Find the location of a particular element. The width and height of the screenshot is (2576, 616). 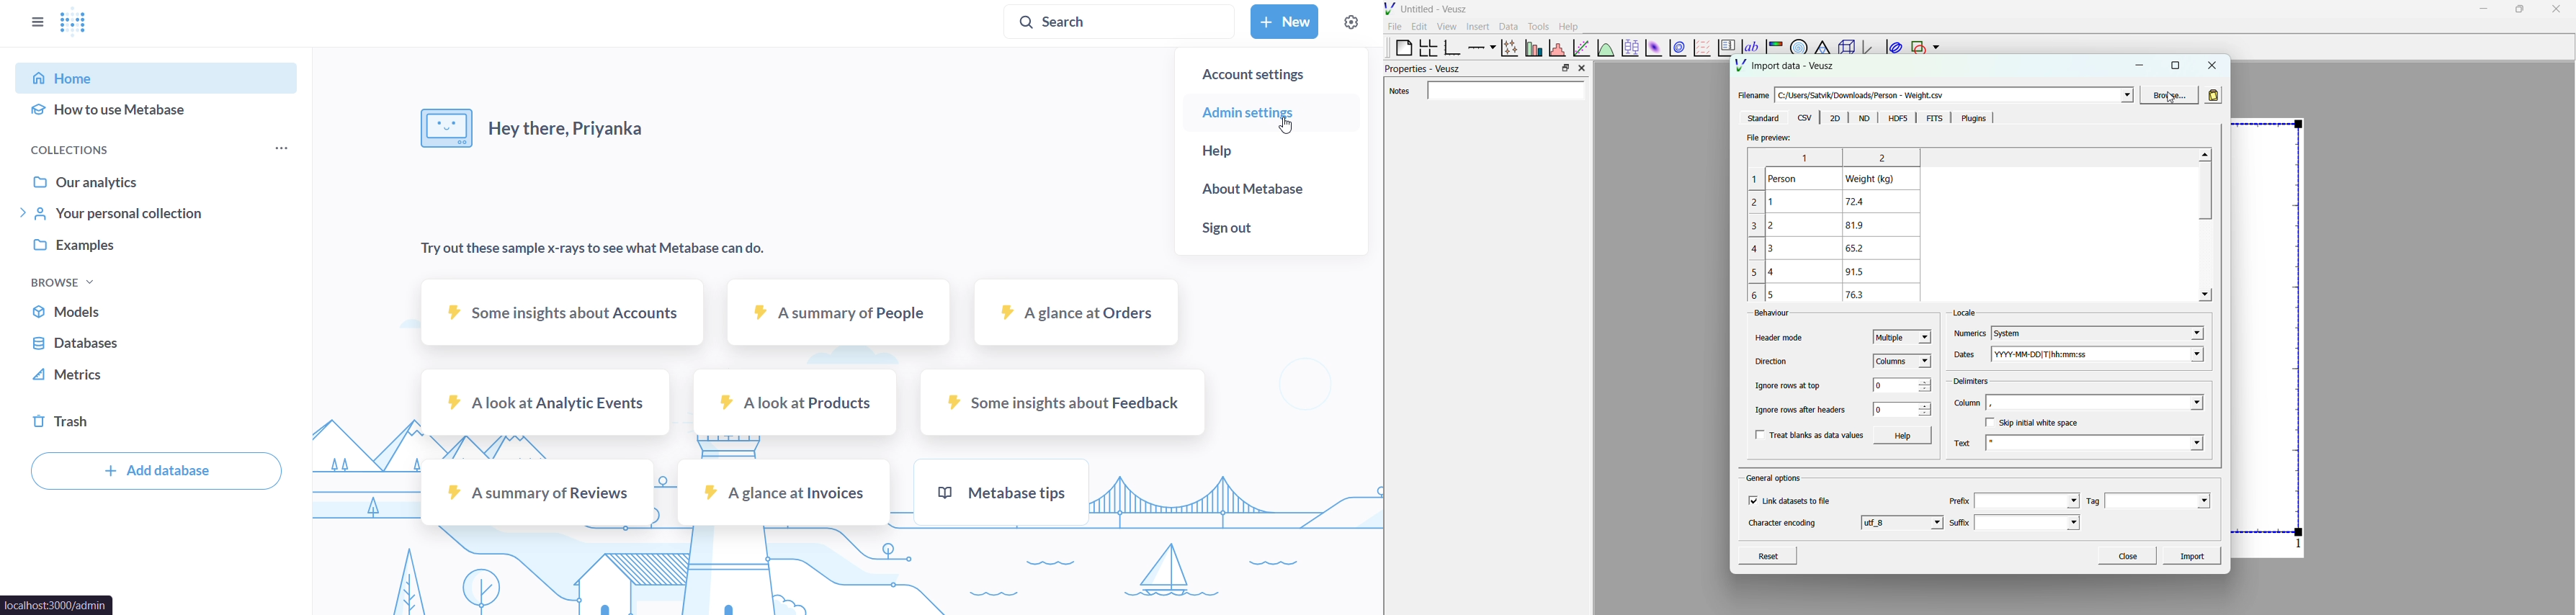

Import Data - Veusz is located at coordinates (1787, 67).